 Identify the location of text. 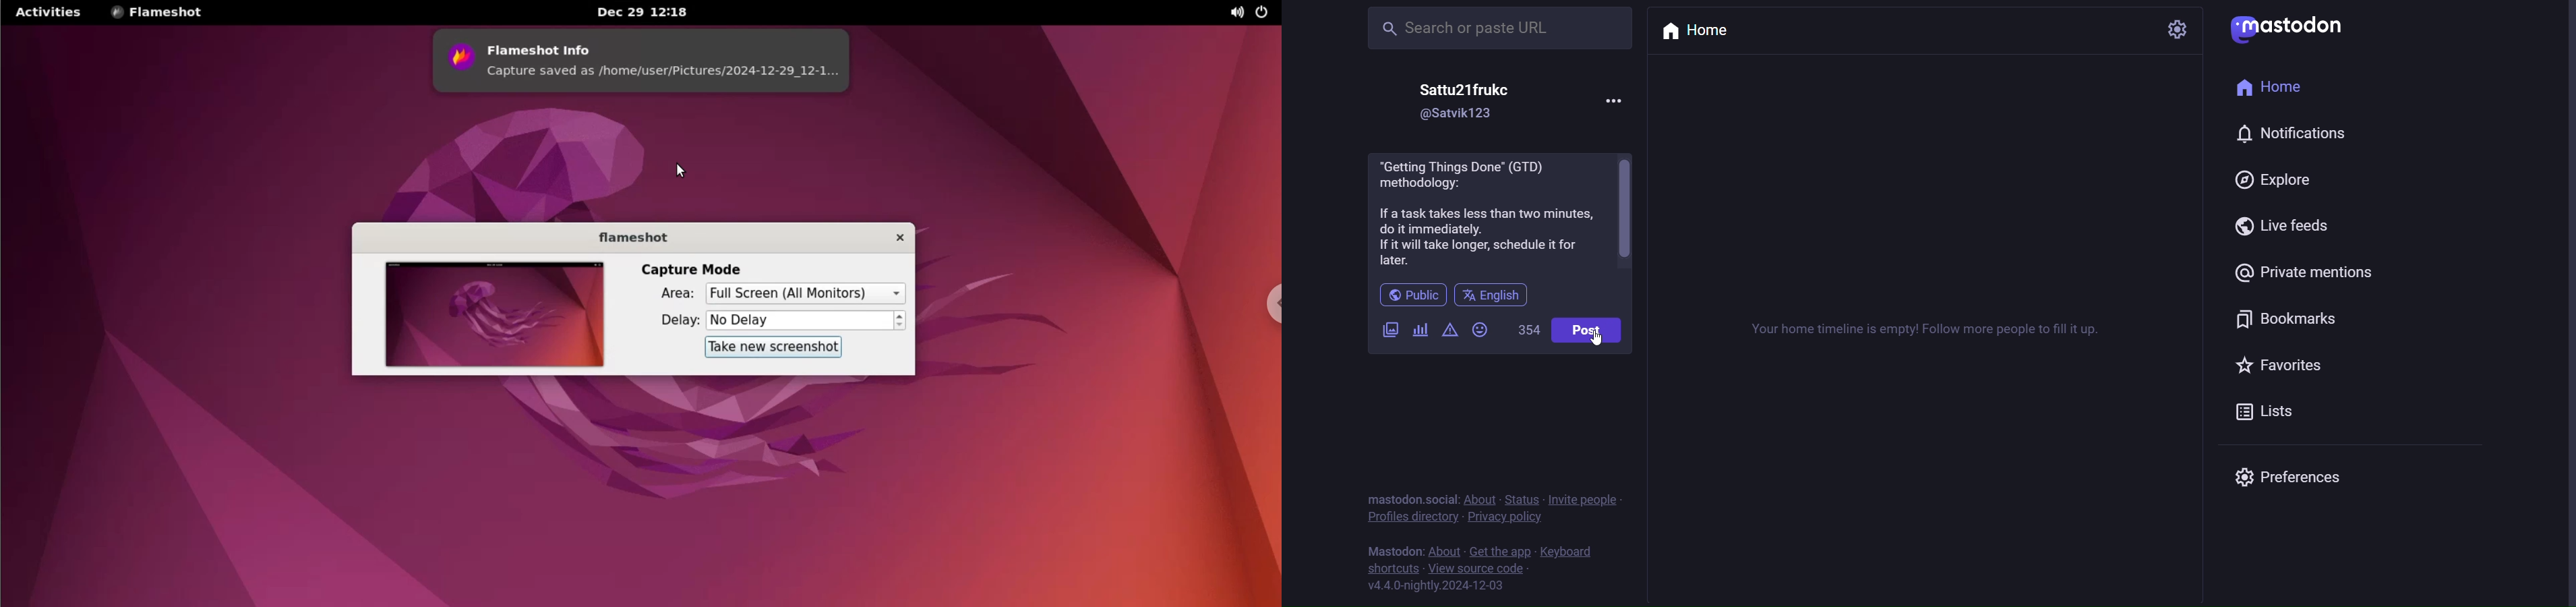
(1925, 333).